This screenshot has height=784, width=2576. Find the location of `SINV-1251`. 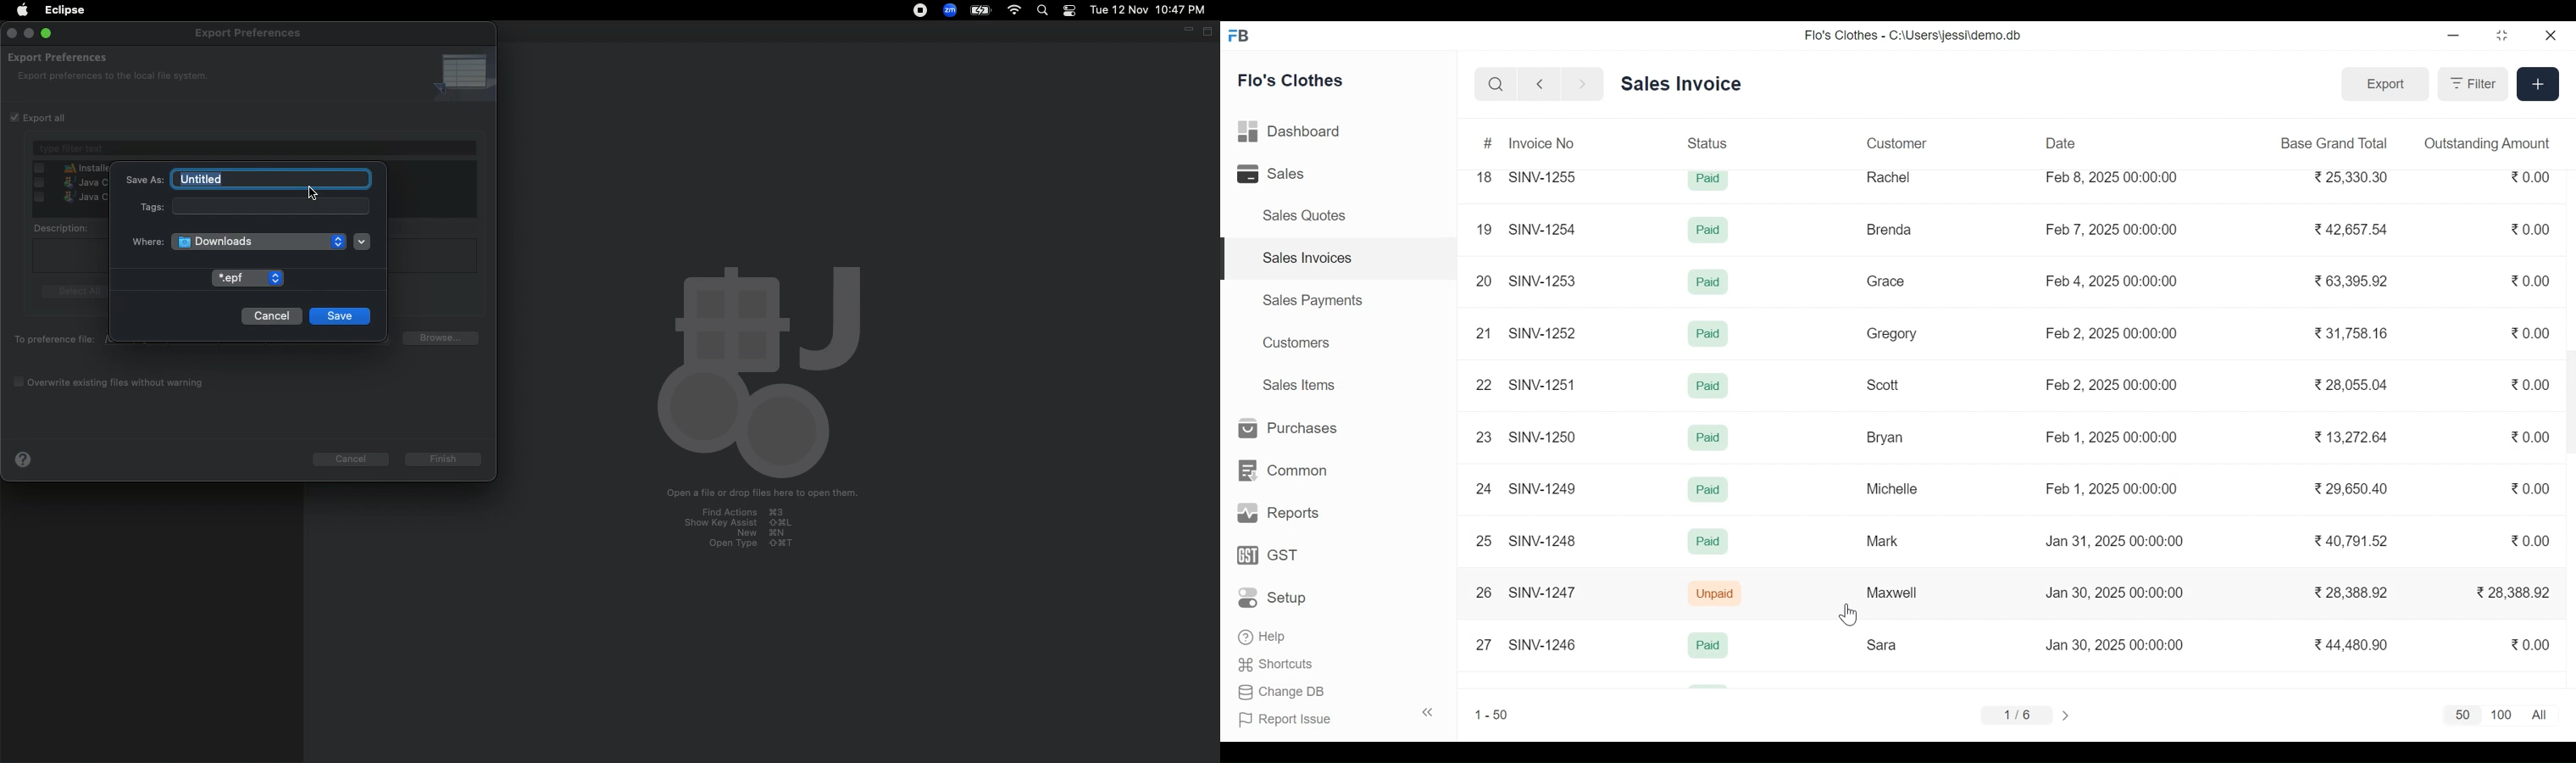

SINV-1251 is located at coordinates (1543, 384).